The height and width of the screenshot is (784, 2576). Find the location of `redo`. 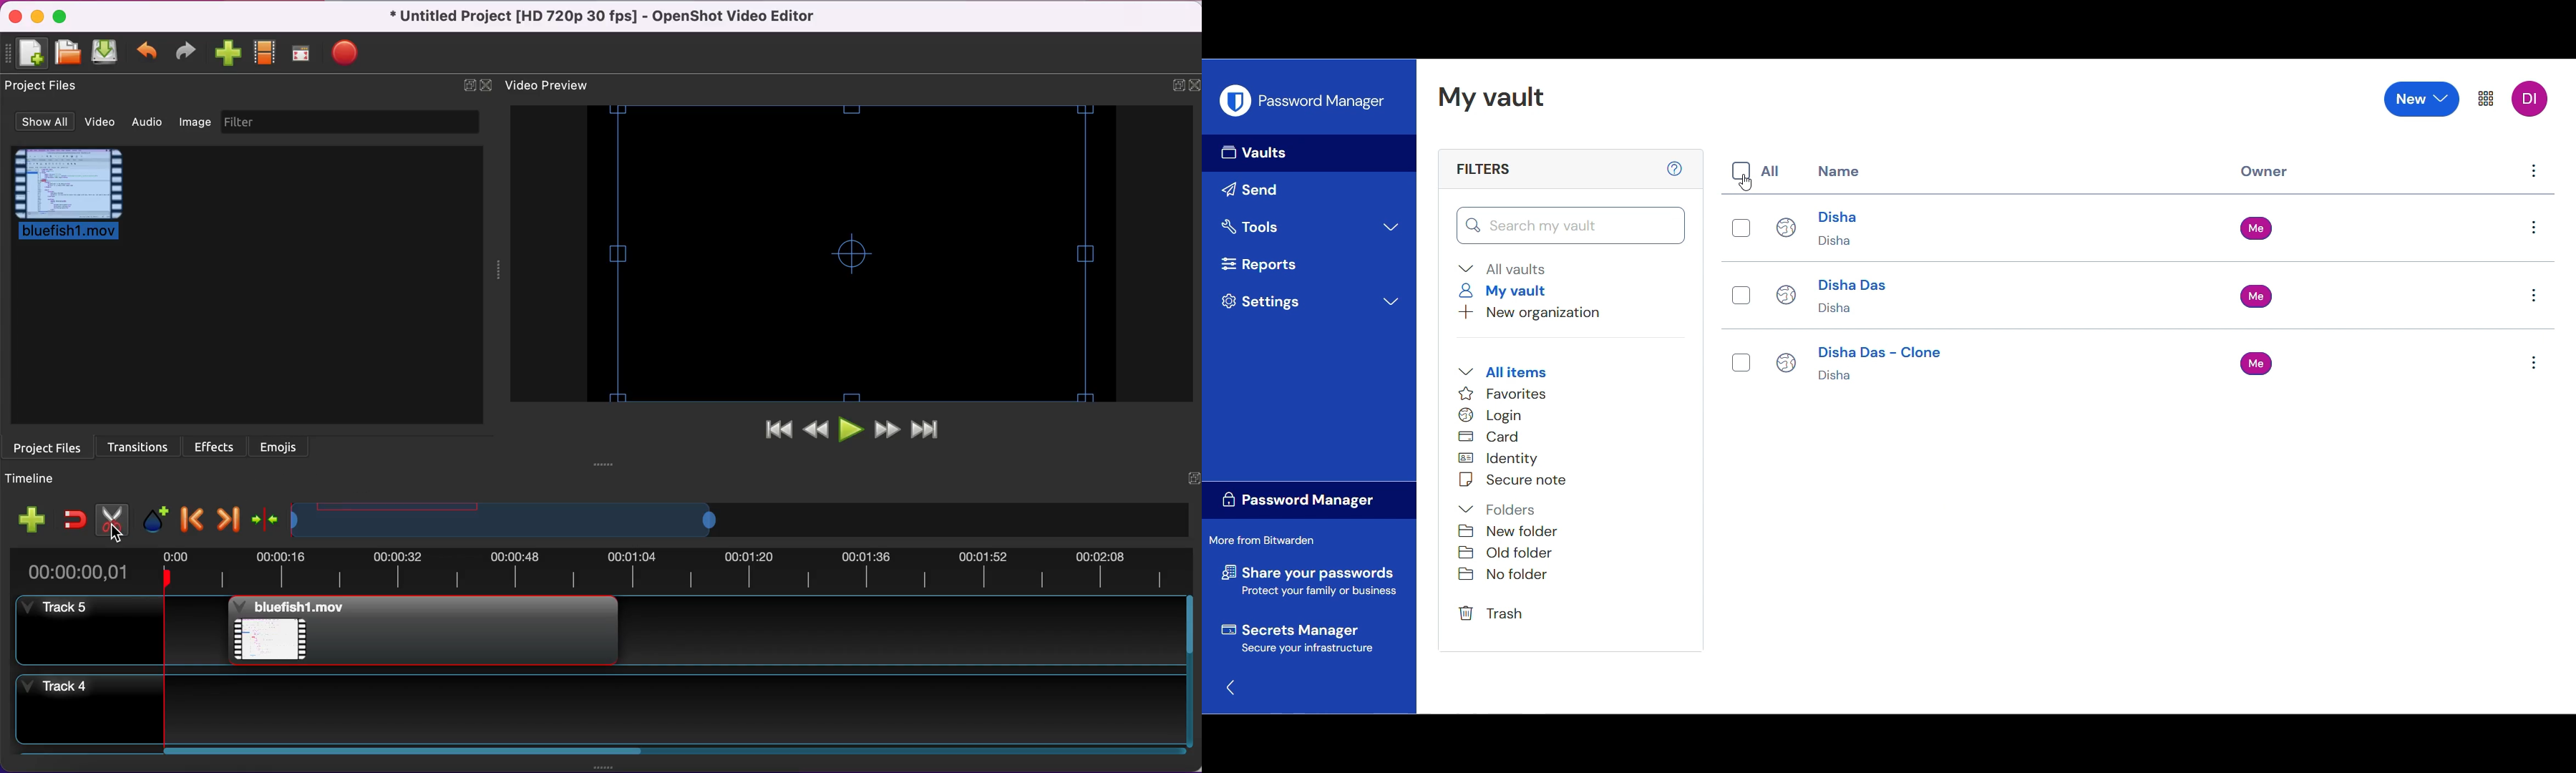

redo is located at coordinates (189, 54).